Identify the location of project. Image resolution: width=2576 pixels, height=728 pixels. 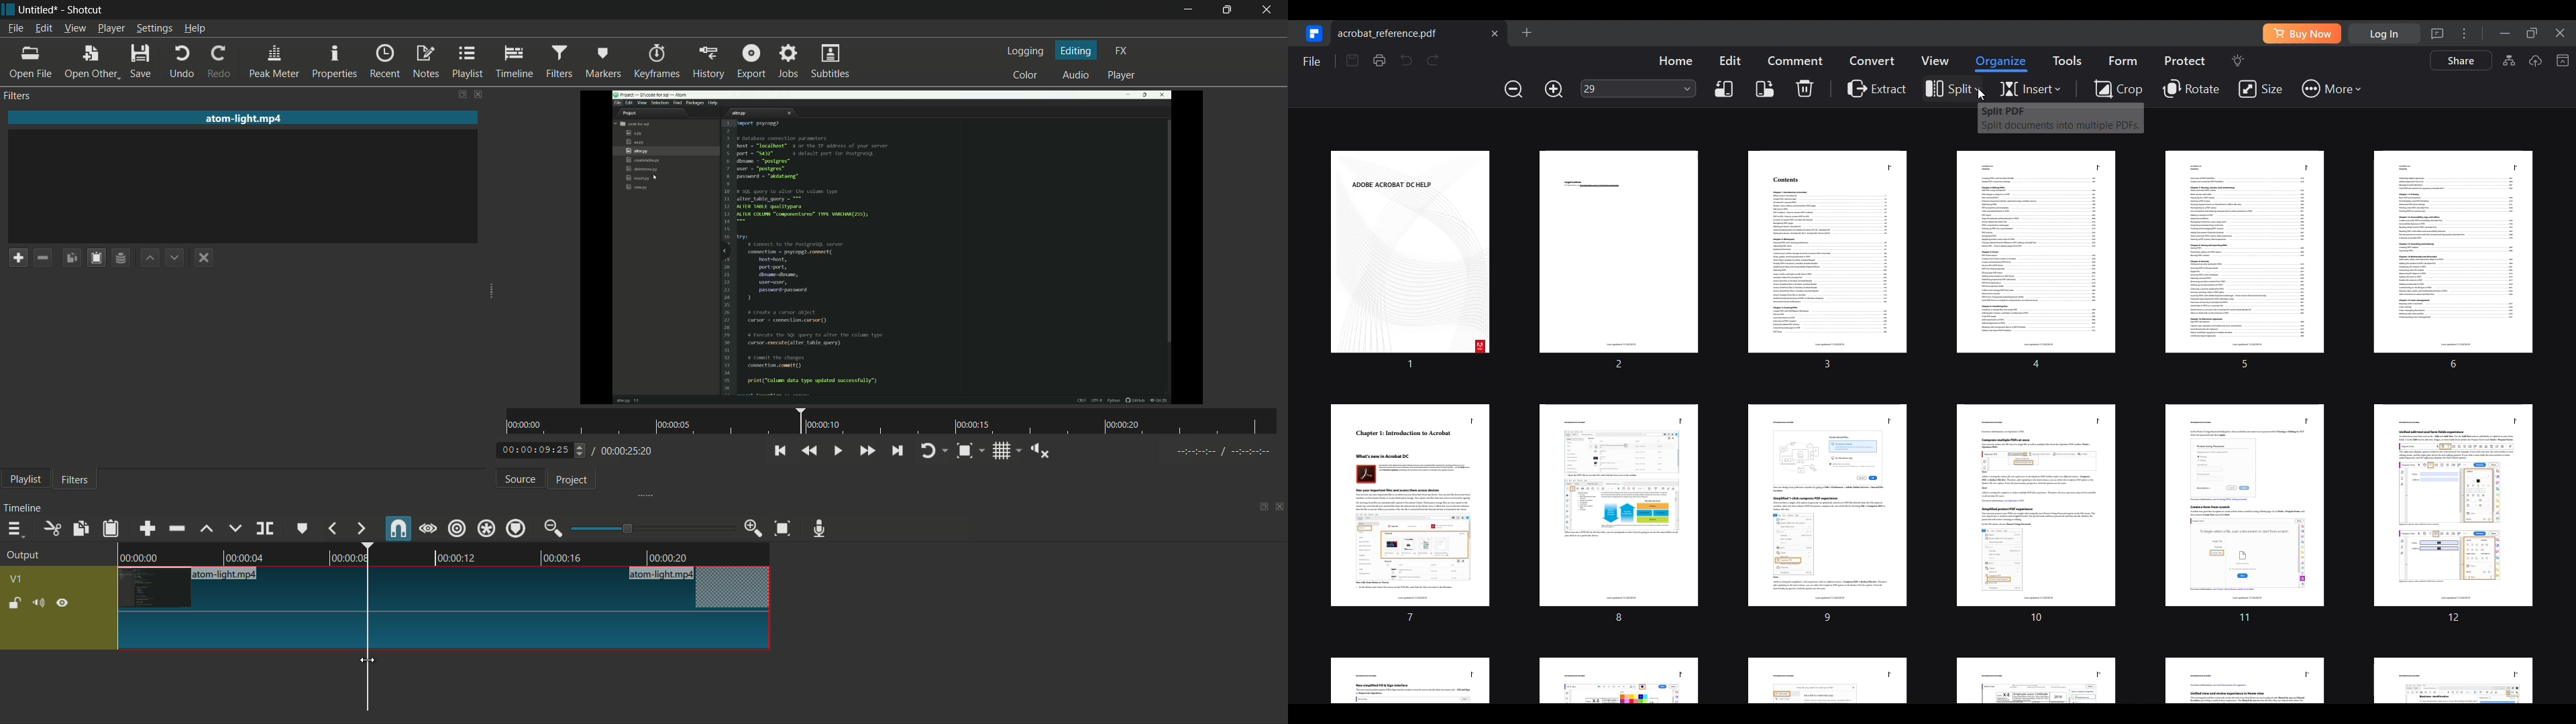
(573, 481).